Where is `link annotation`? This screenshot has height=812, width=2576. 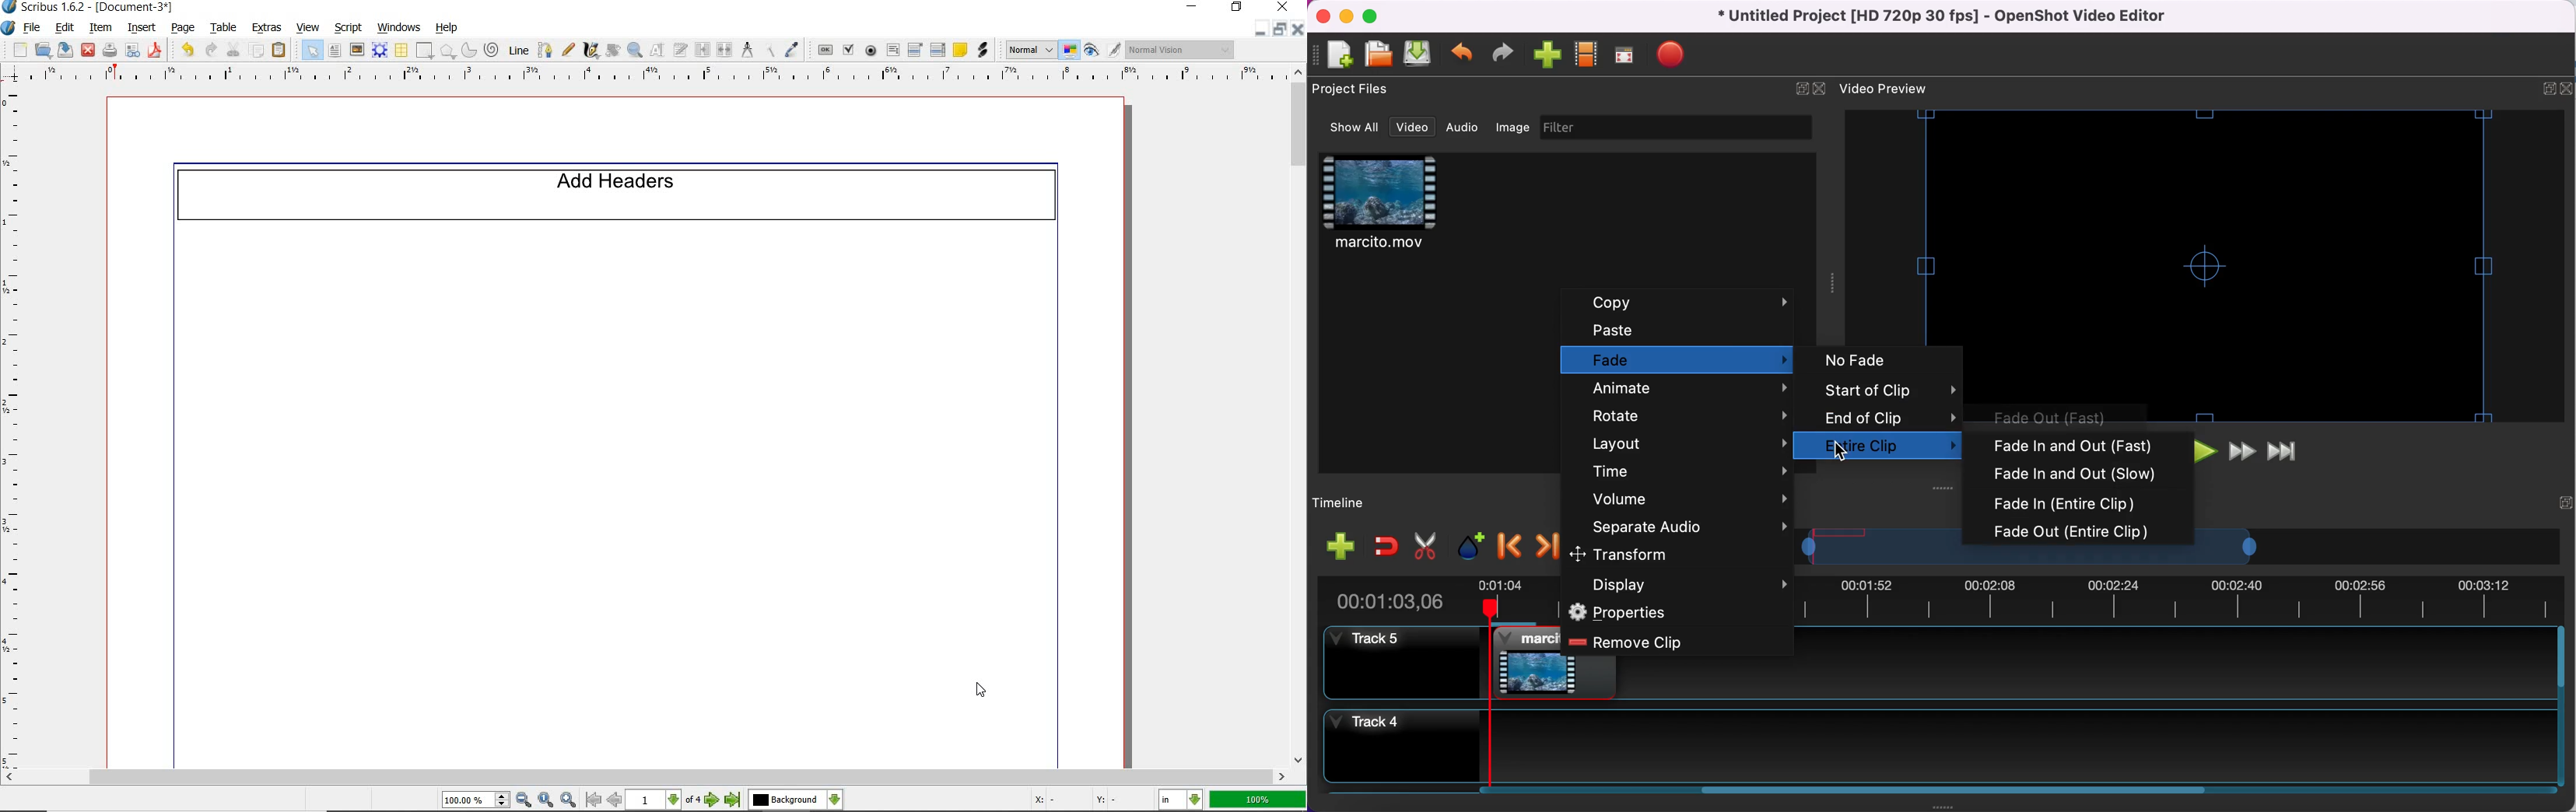 link annotation is located at coordinates (985, 51).